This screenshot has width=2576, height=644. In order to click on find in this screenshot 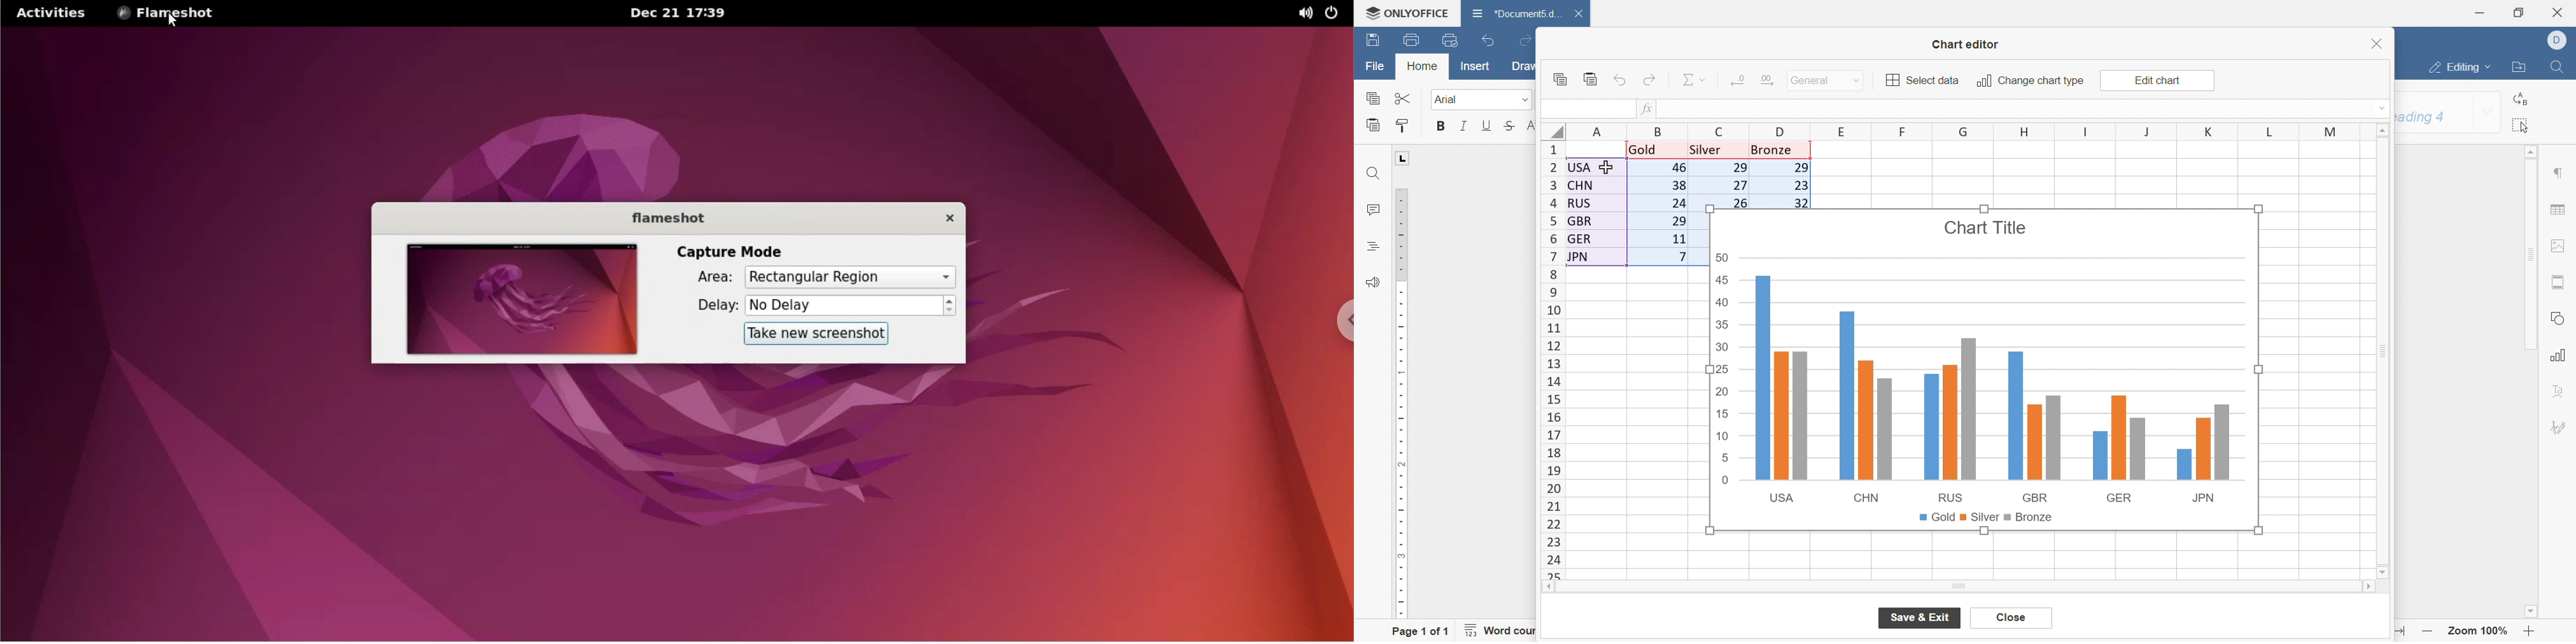, I will do `click(1374, 173)`.